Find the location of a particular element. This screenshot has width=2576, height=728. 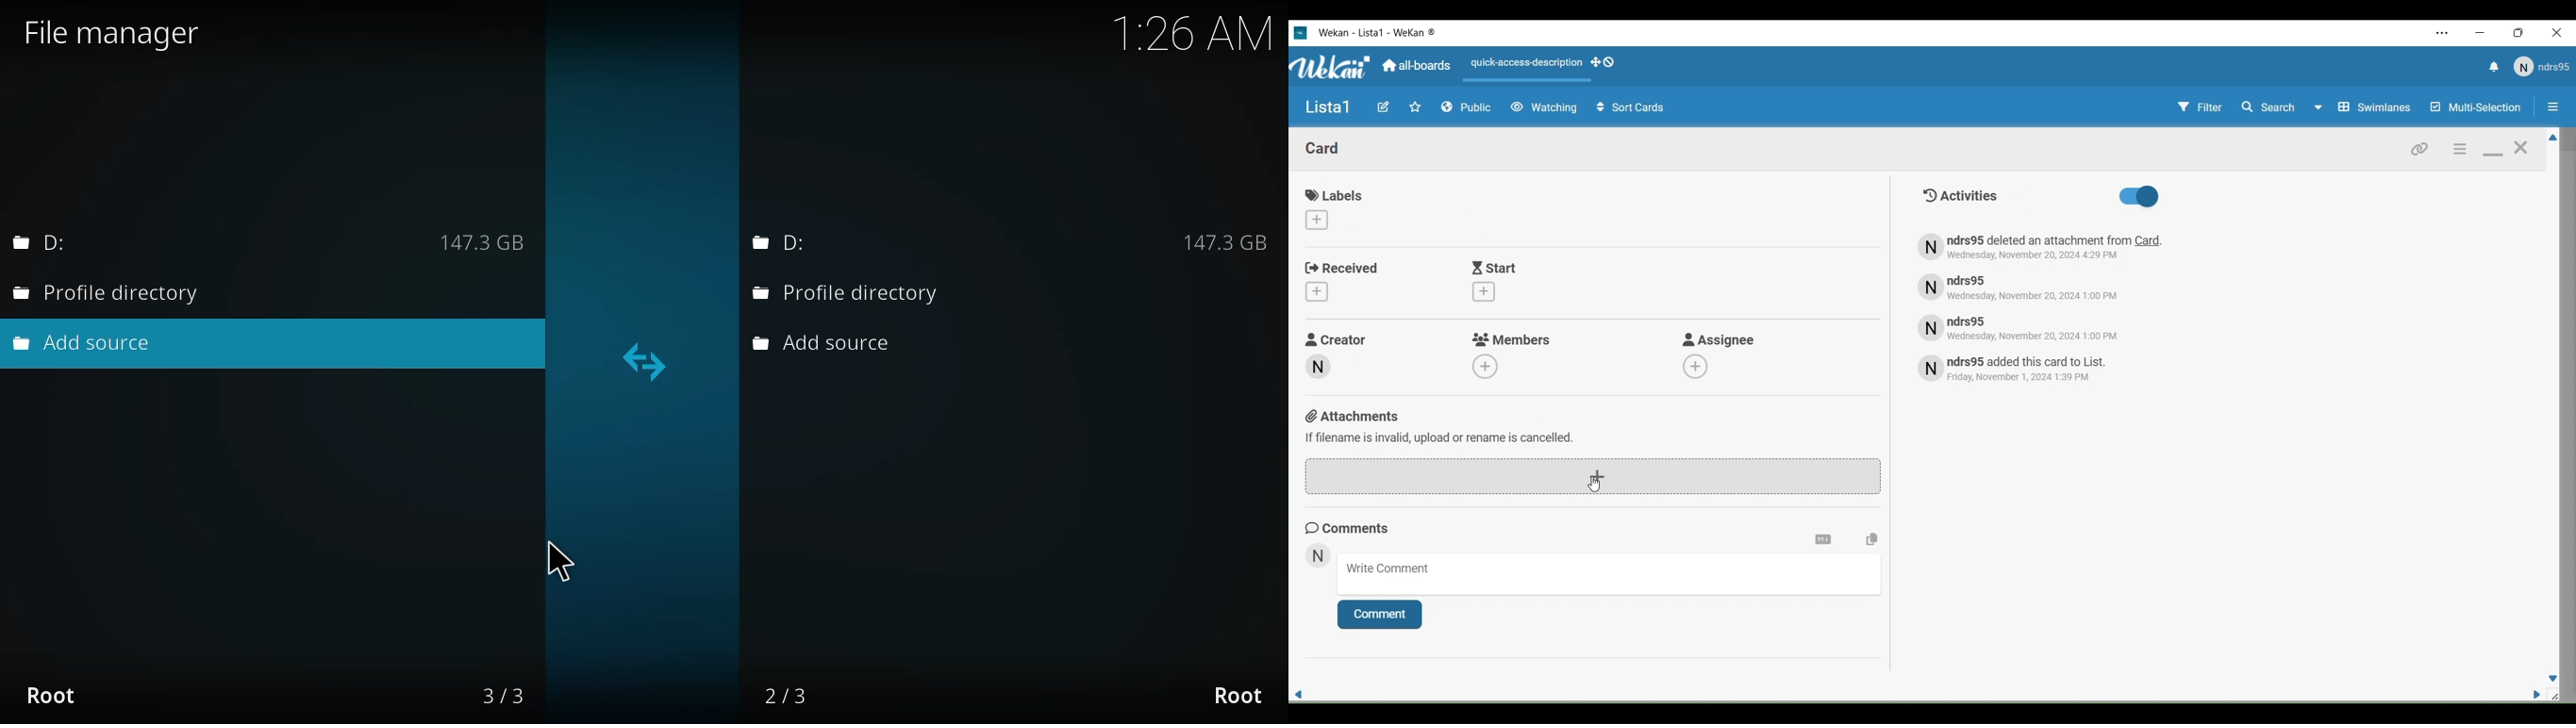

Comment is located at coordinates (1379, 615).